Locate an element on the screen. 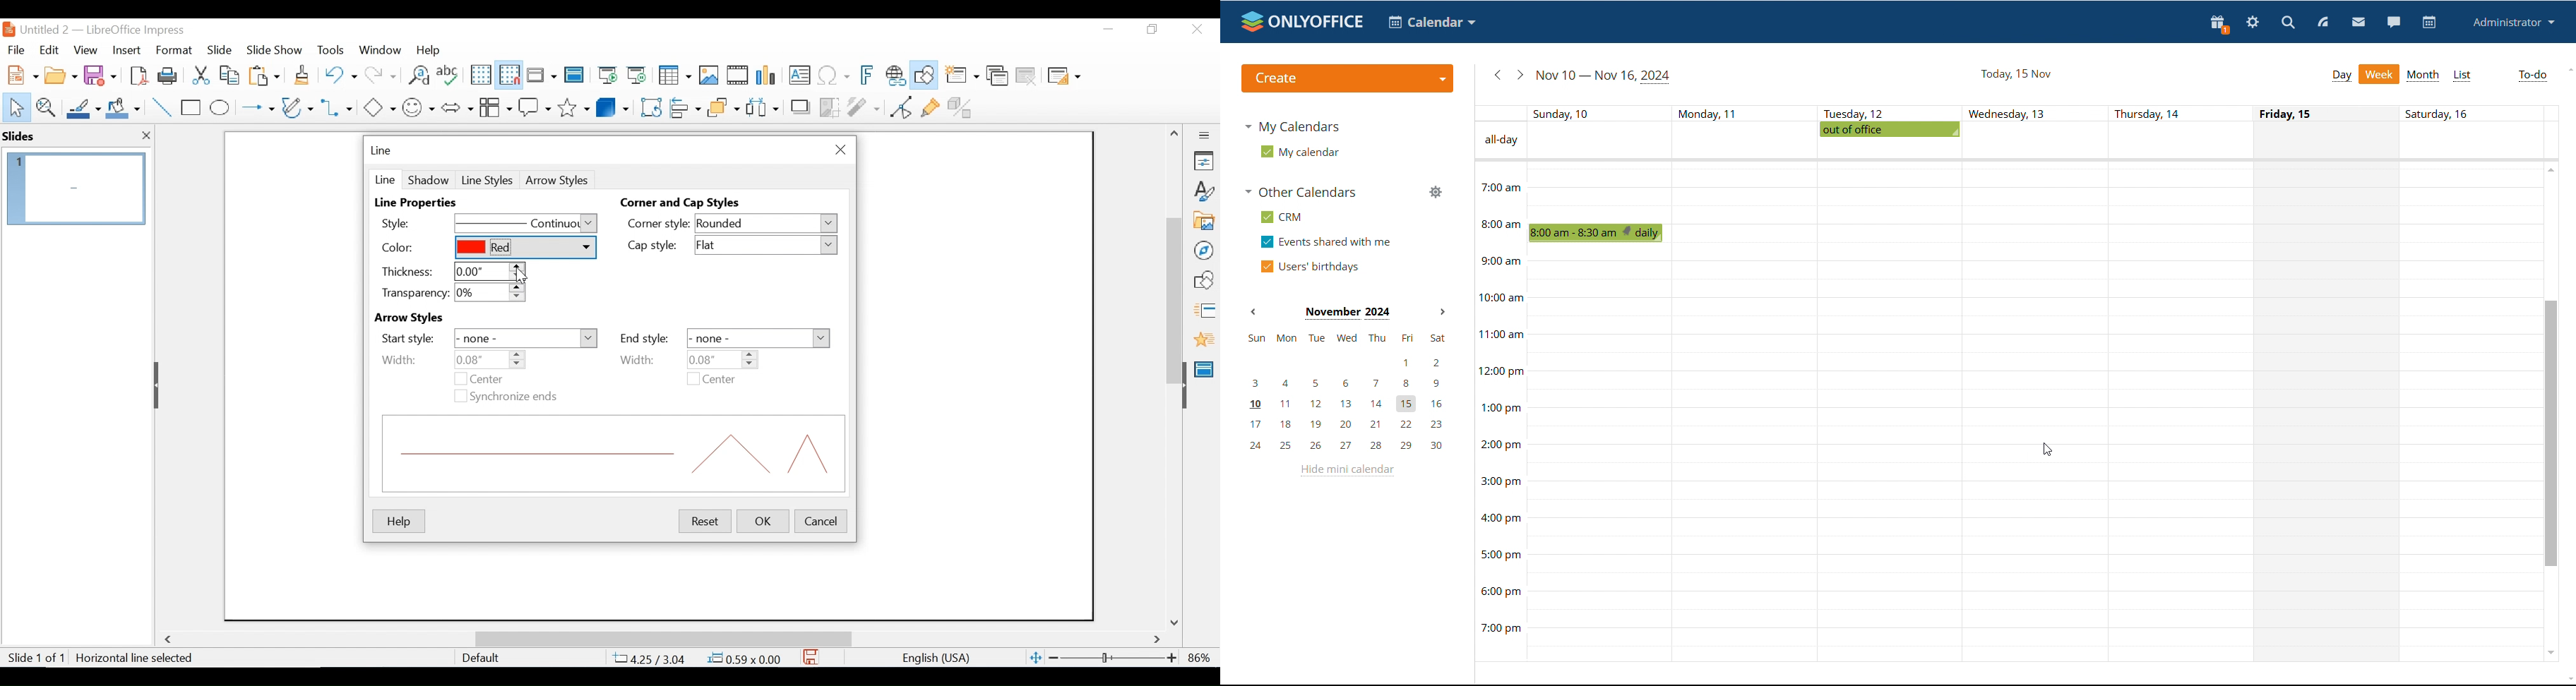  Shadow is located at coordinates (428, 179).